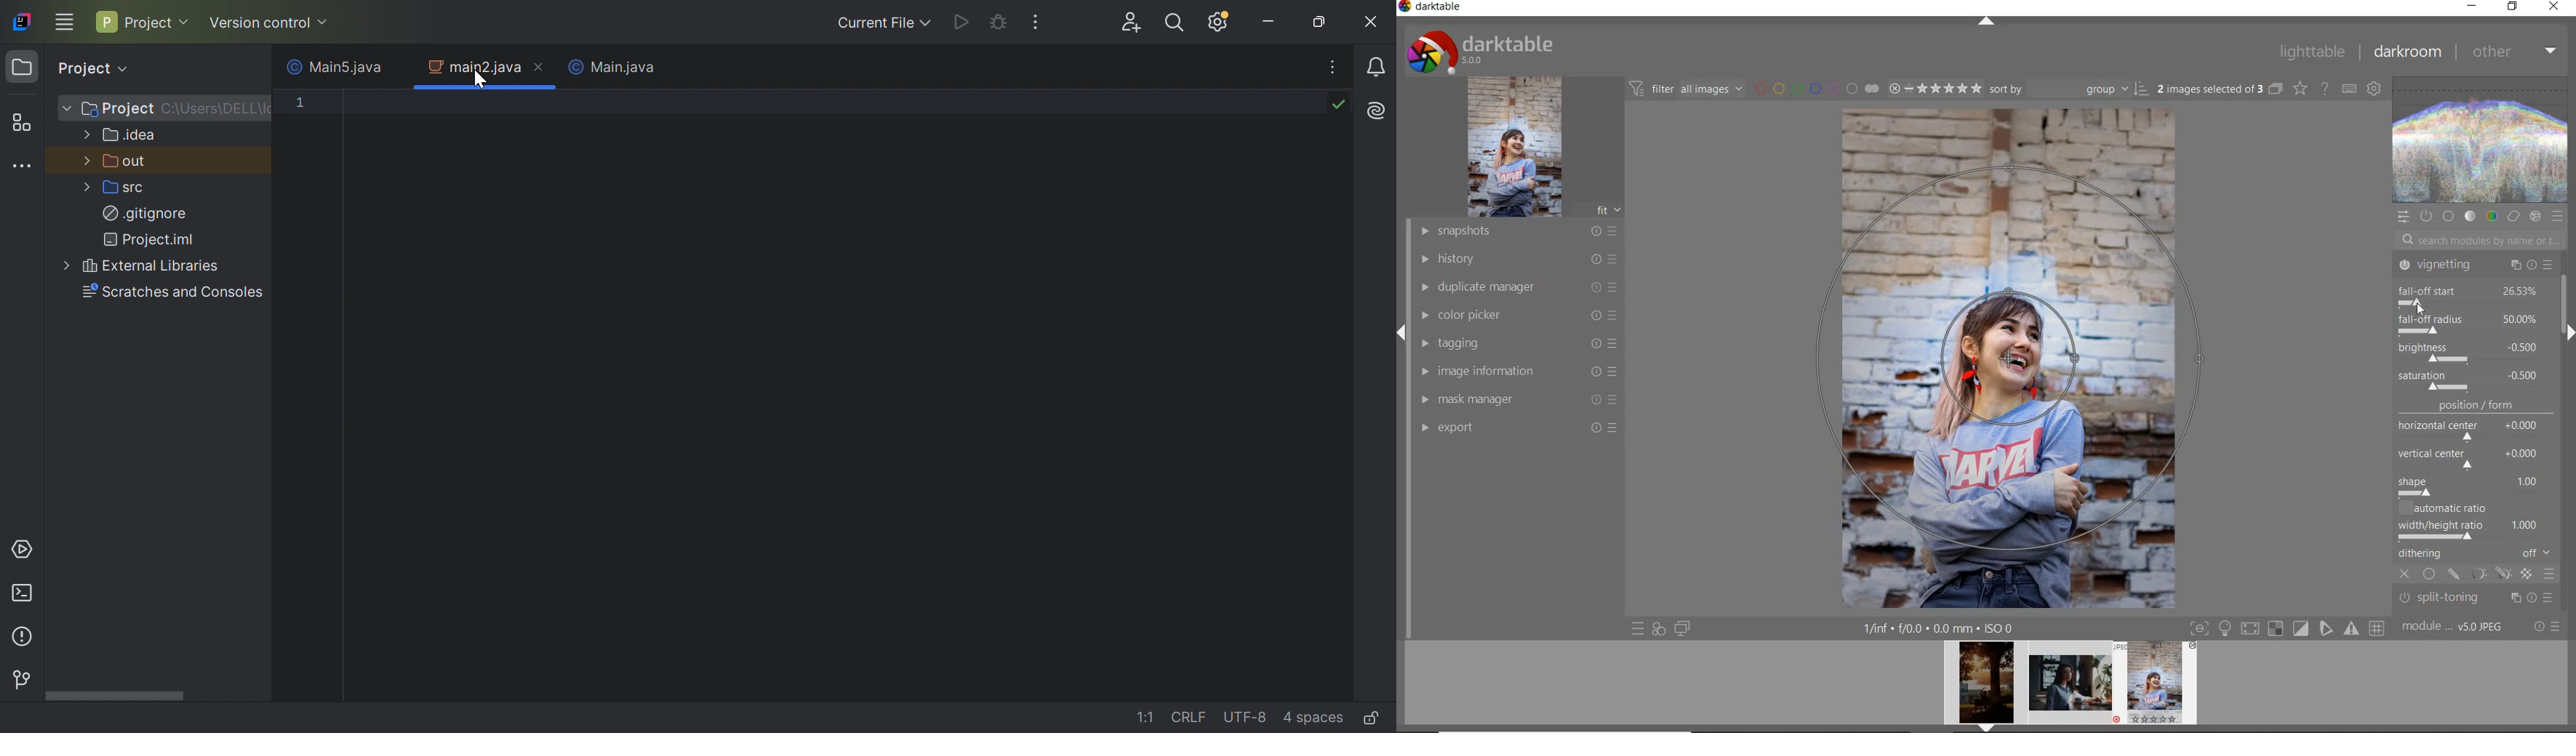 The height and width of the screenshot is (756, 2576). I want to click on position/form, so click(2476, 449).